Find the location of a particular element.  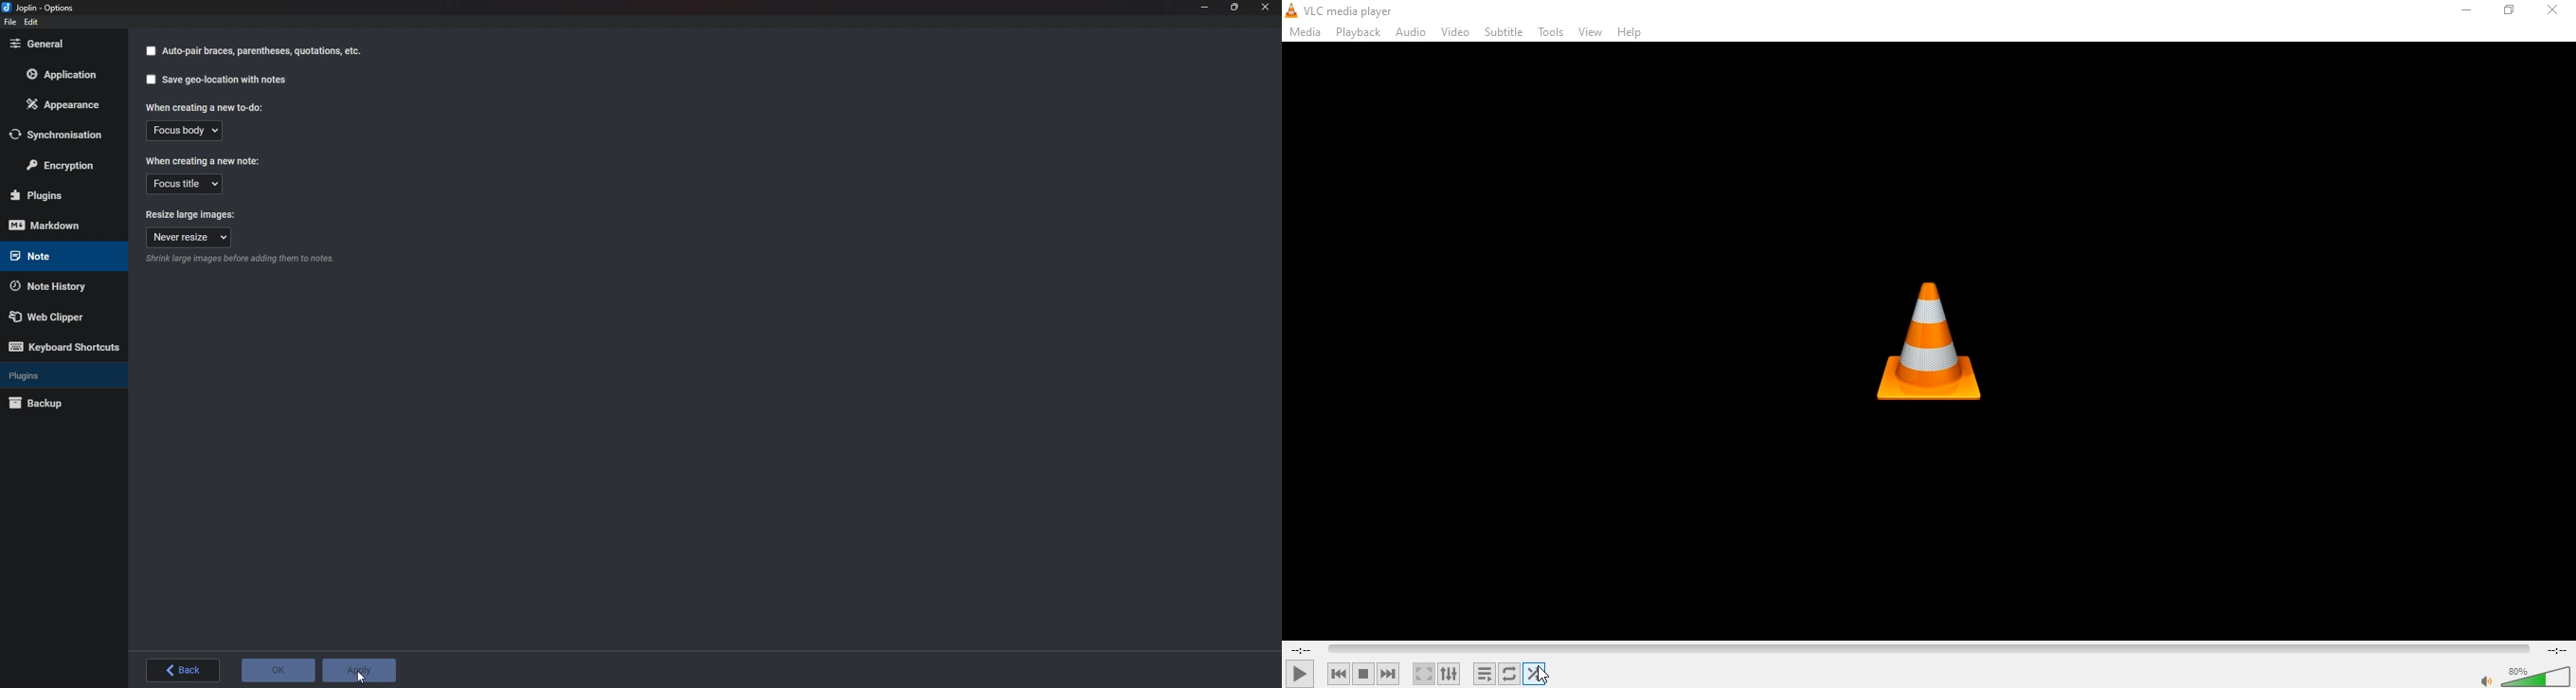

back is located at coordinates (182, 671).